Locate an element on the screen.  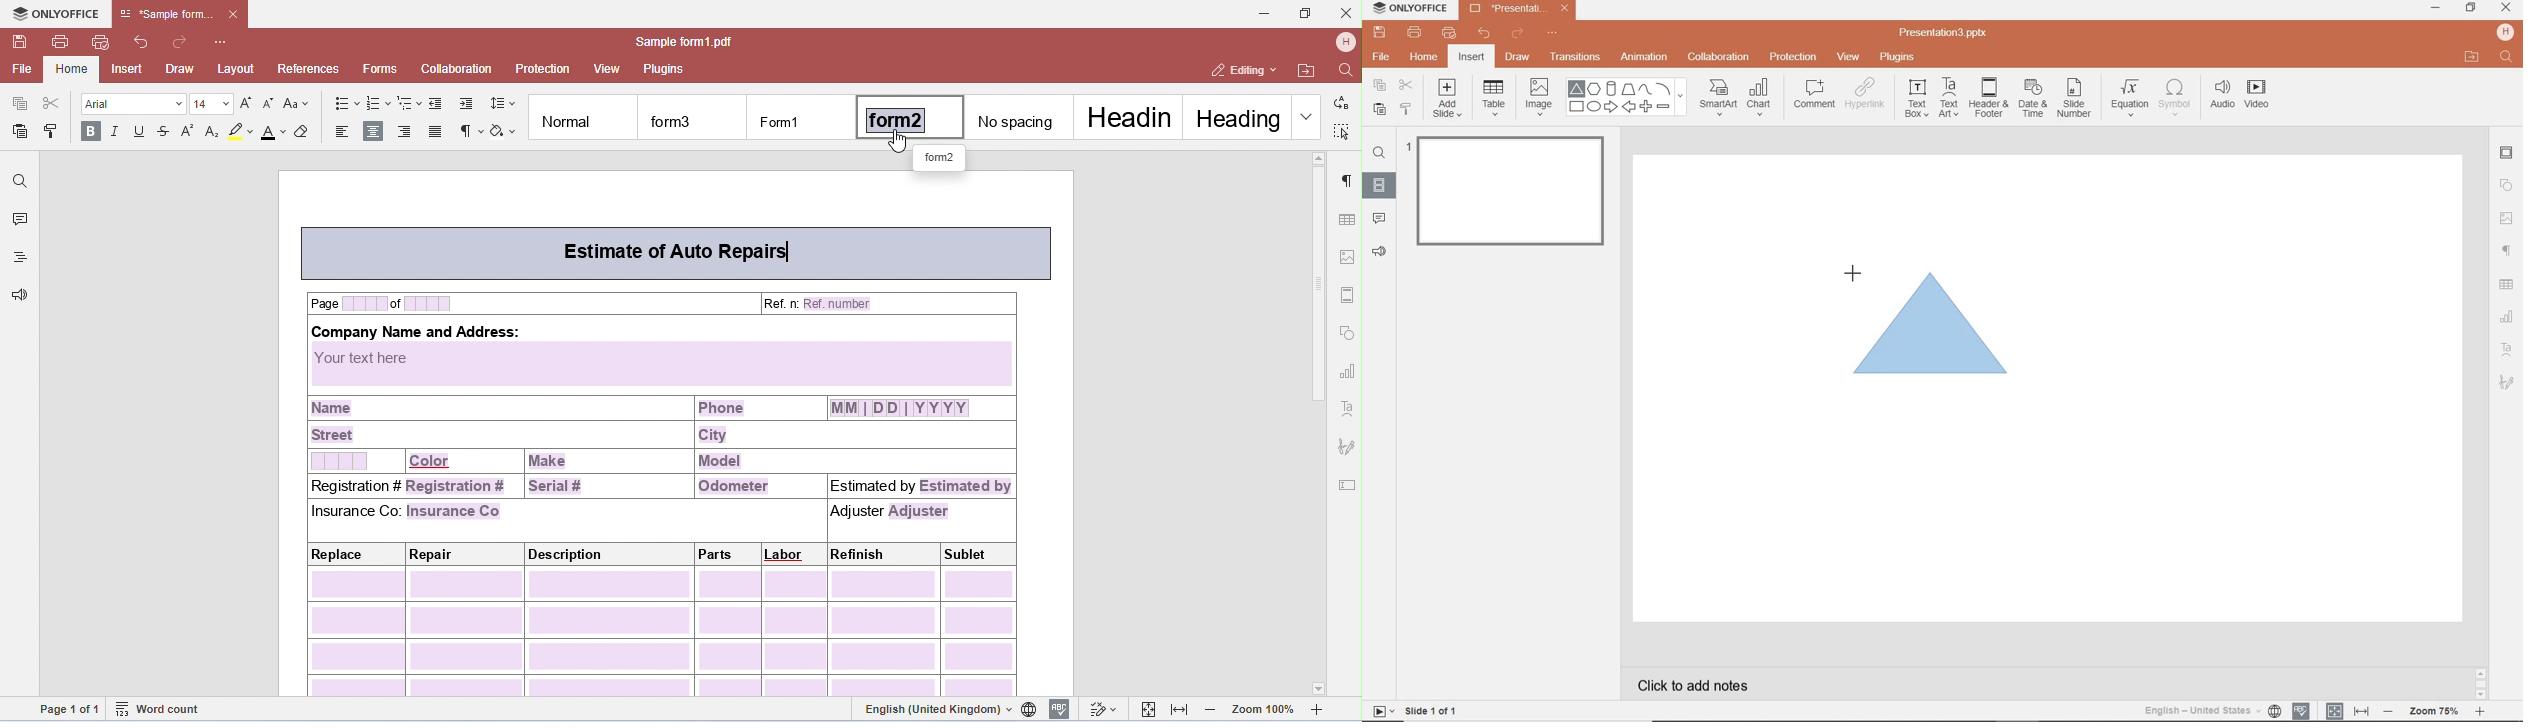
QUICK PRINT is located at coordinates (1448, 34).